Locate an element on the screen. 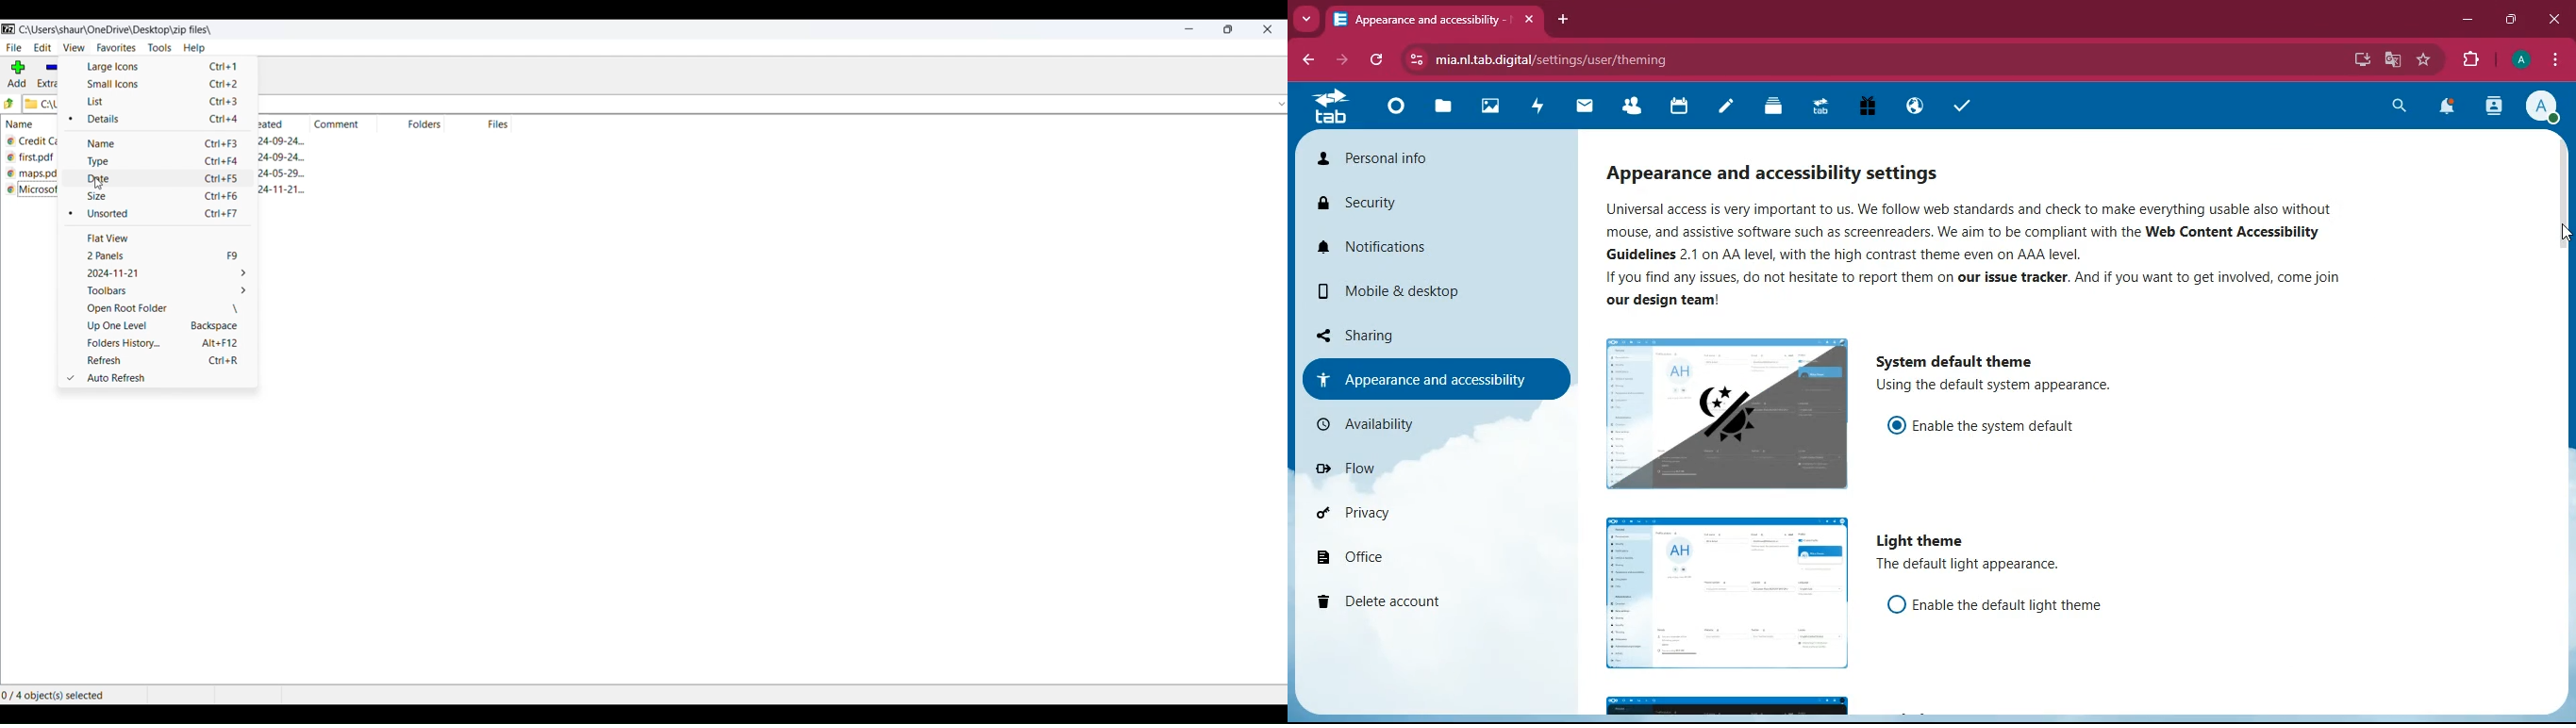 The width and height of the screenshot is (2576, 728). privacy is located at coordinates (1408, 518).